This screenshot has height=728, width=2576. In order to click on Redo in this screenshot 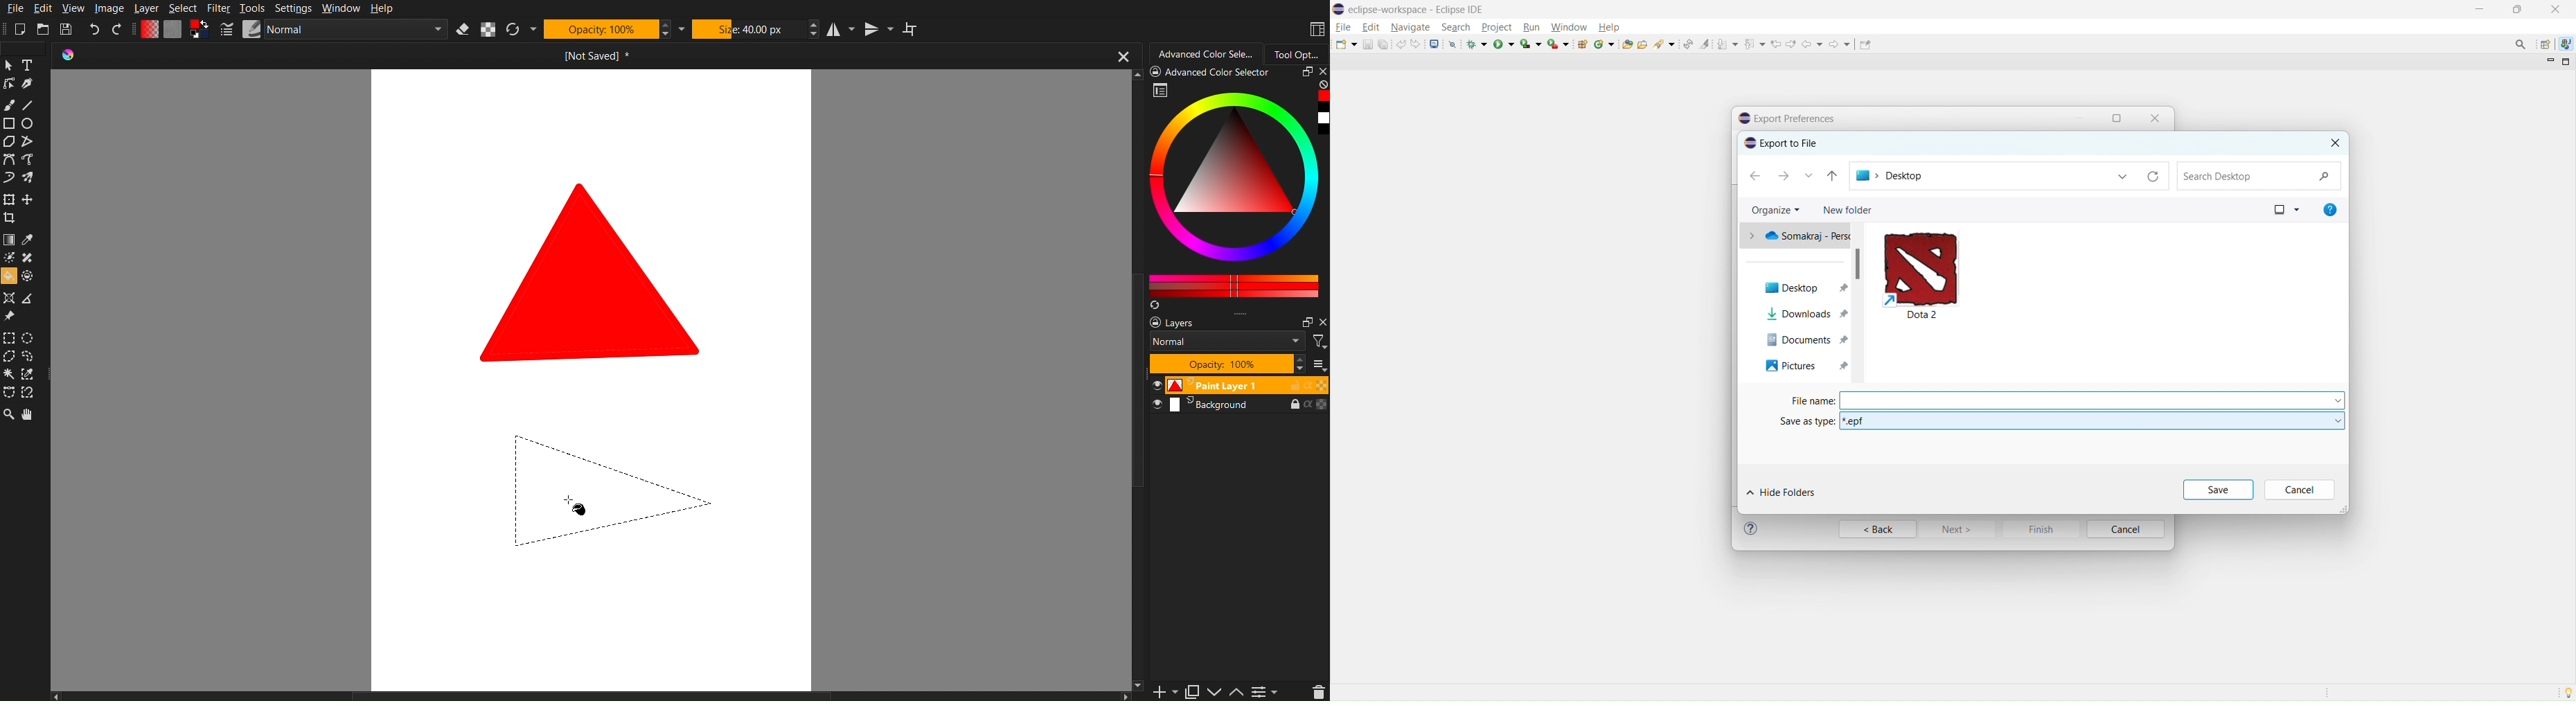, I will do `click(121, 29)`.